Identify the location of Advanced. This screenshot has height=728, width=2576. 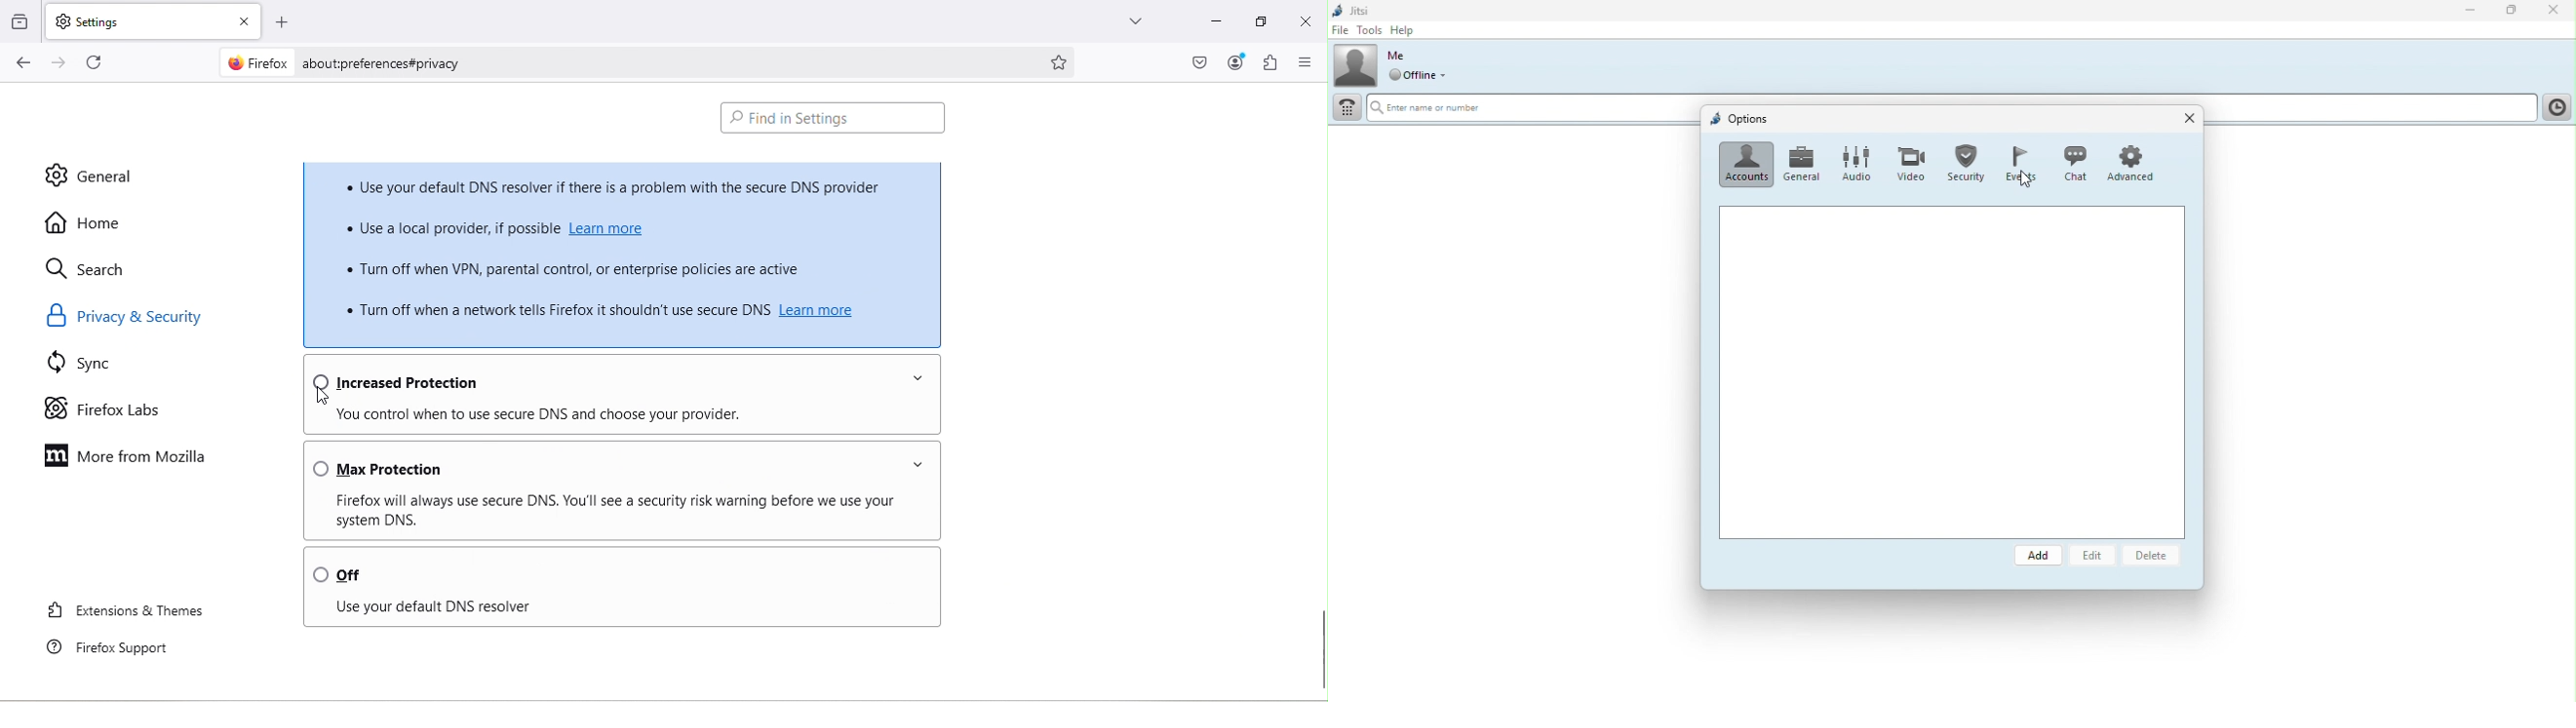
(2134, 163).